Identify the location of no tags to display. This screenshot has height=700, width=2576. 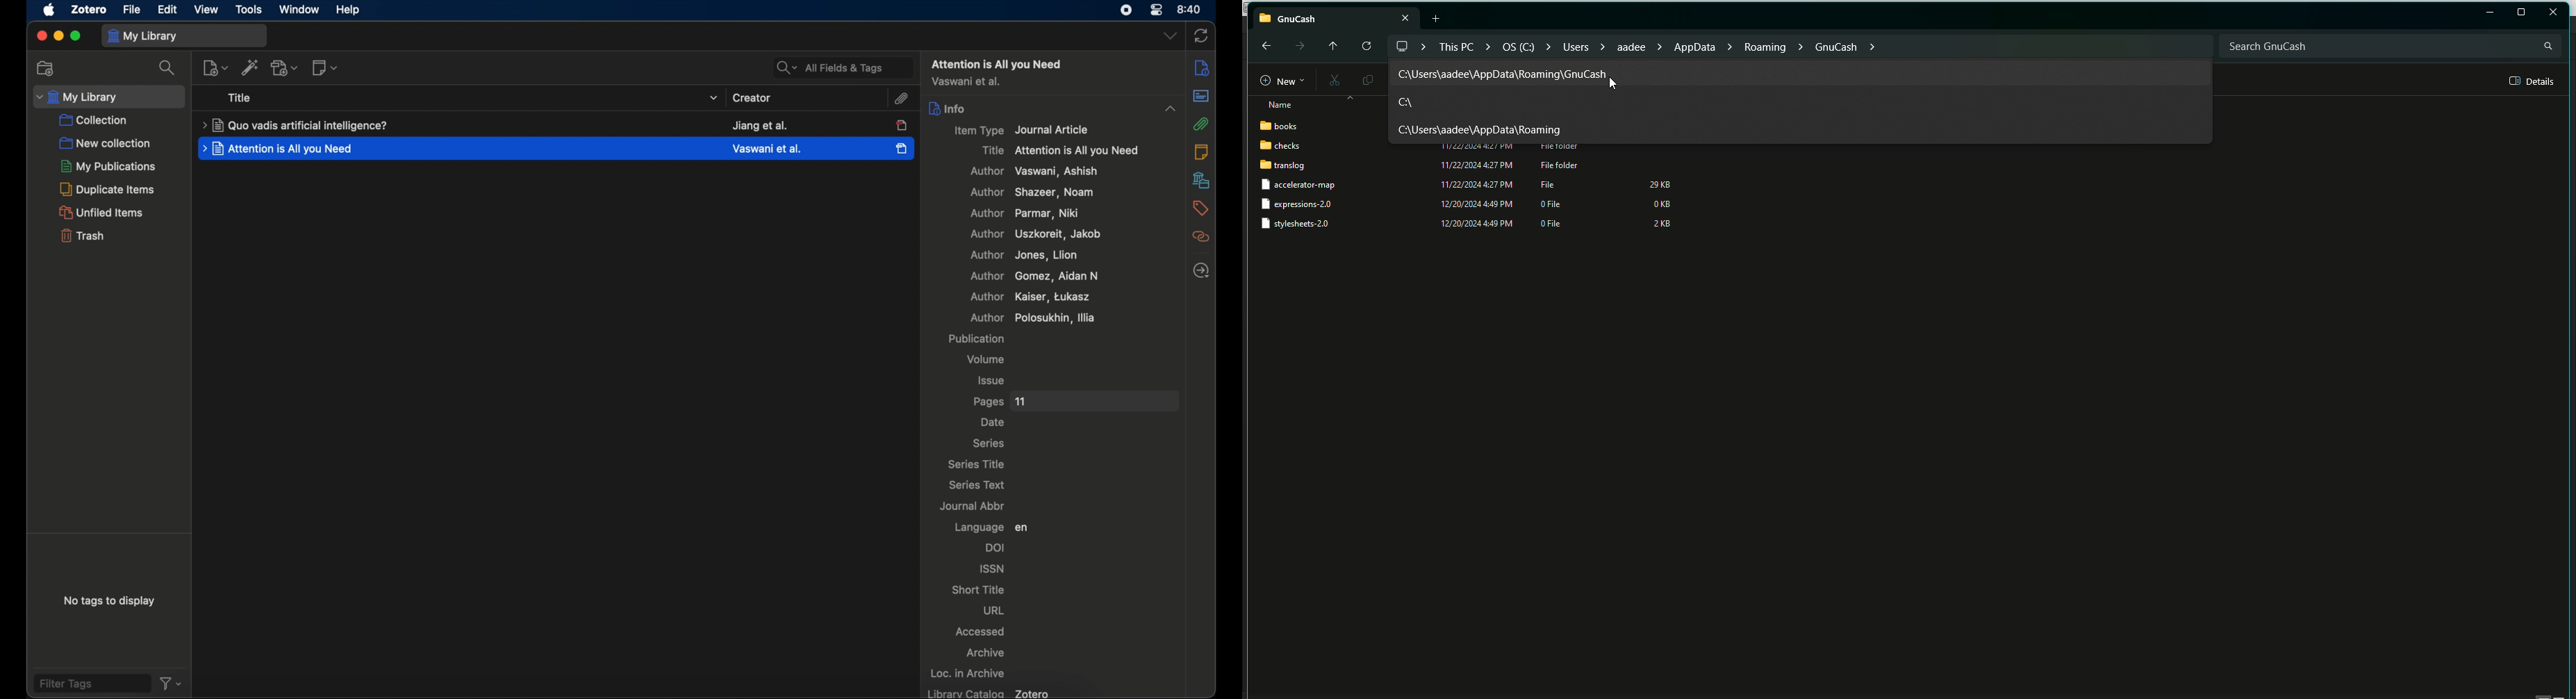
(111, 601).